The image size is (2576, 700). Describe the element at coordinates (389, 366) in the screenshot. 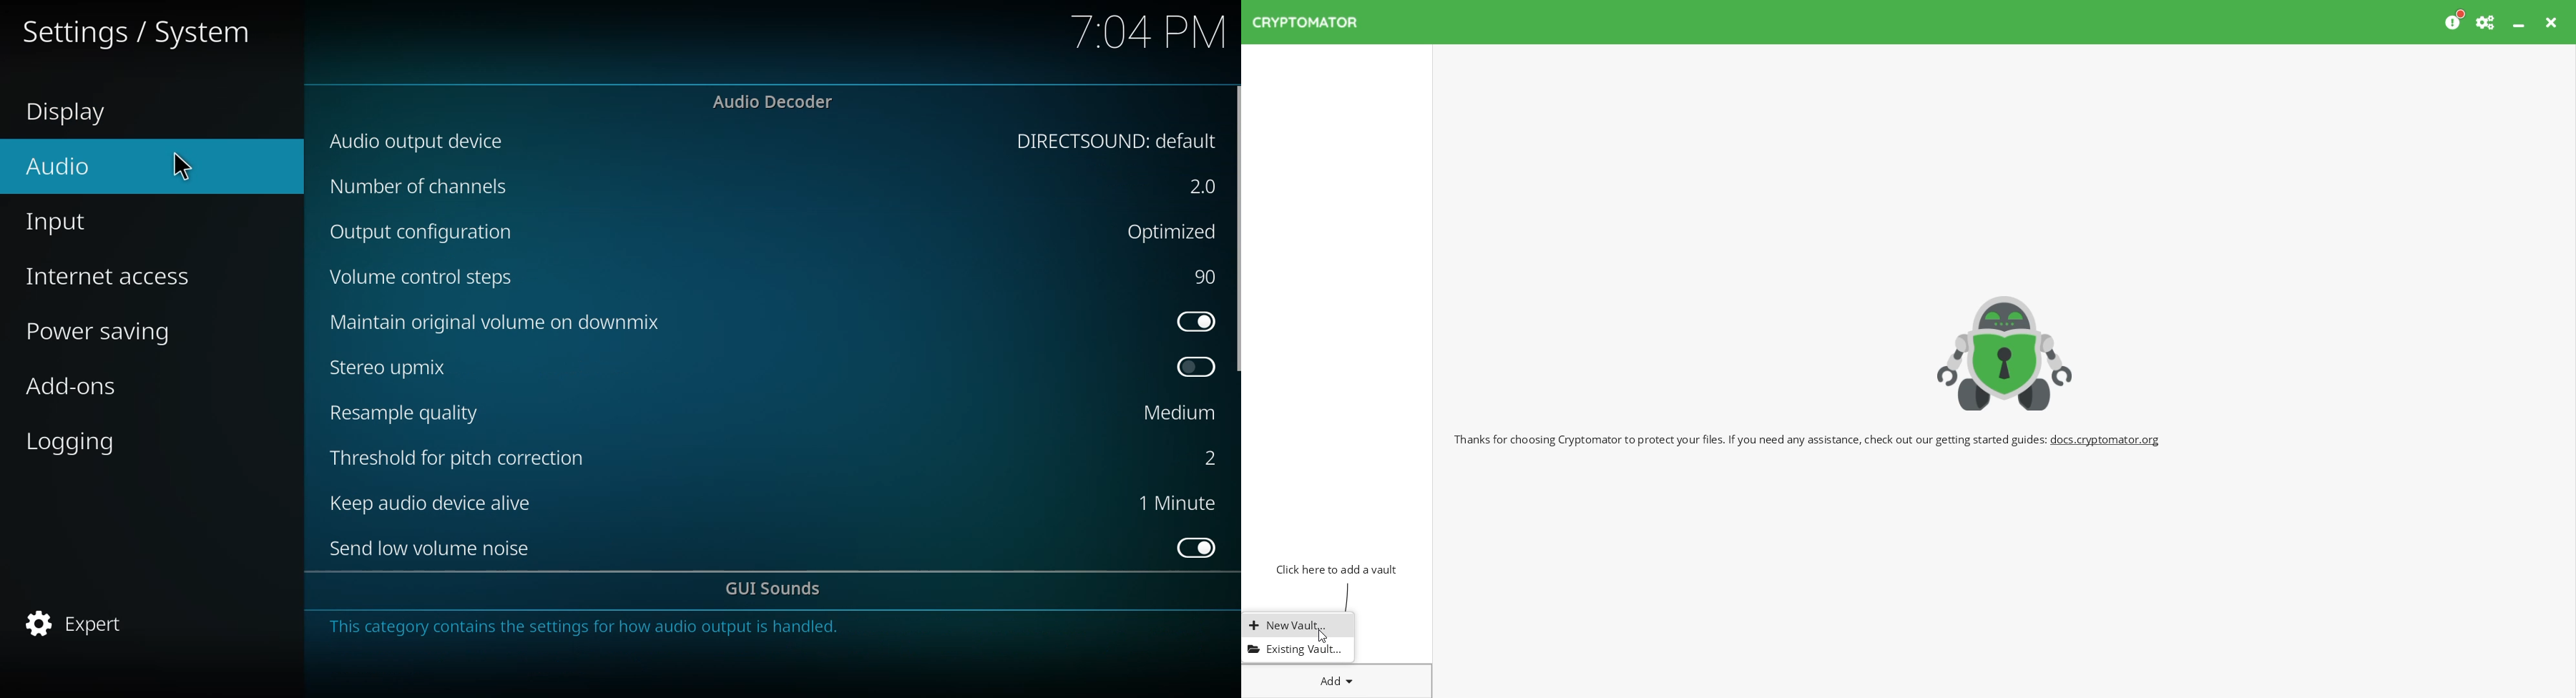

I see `stereo upmix` at that location.